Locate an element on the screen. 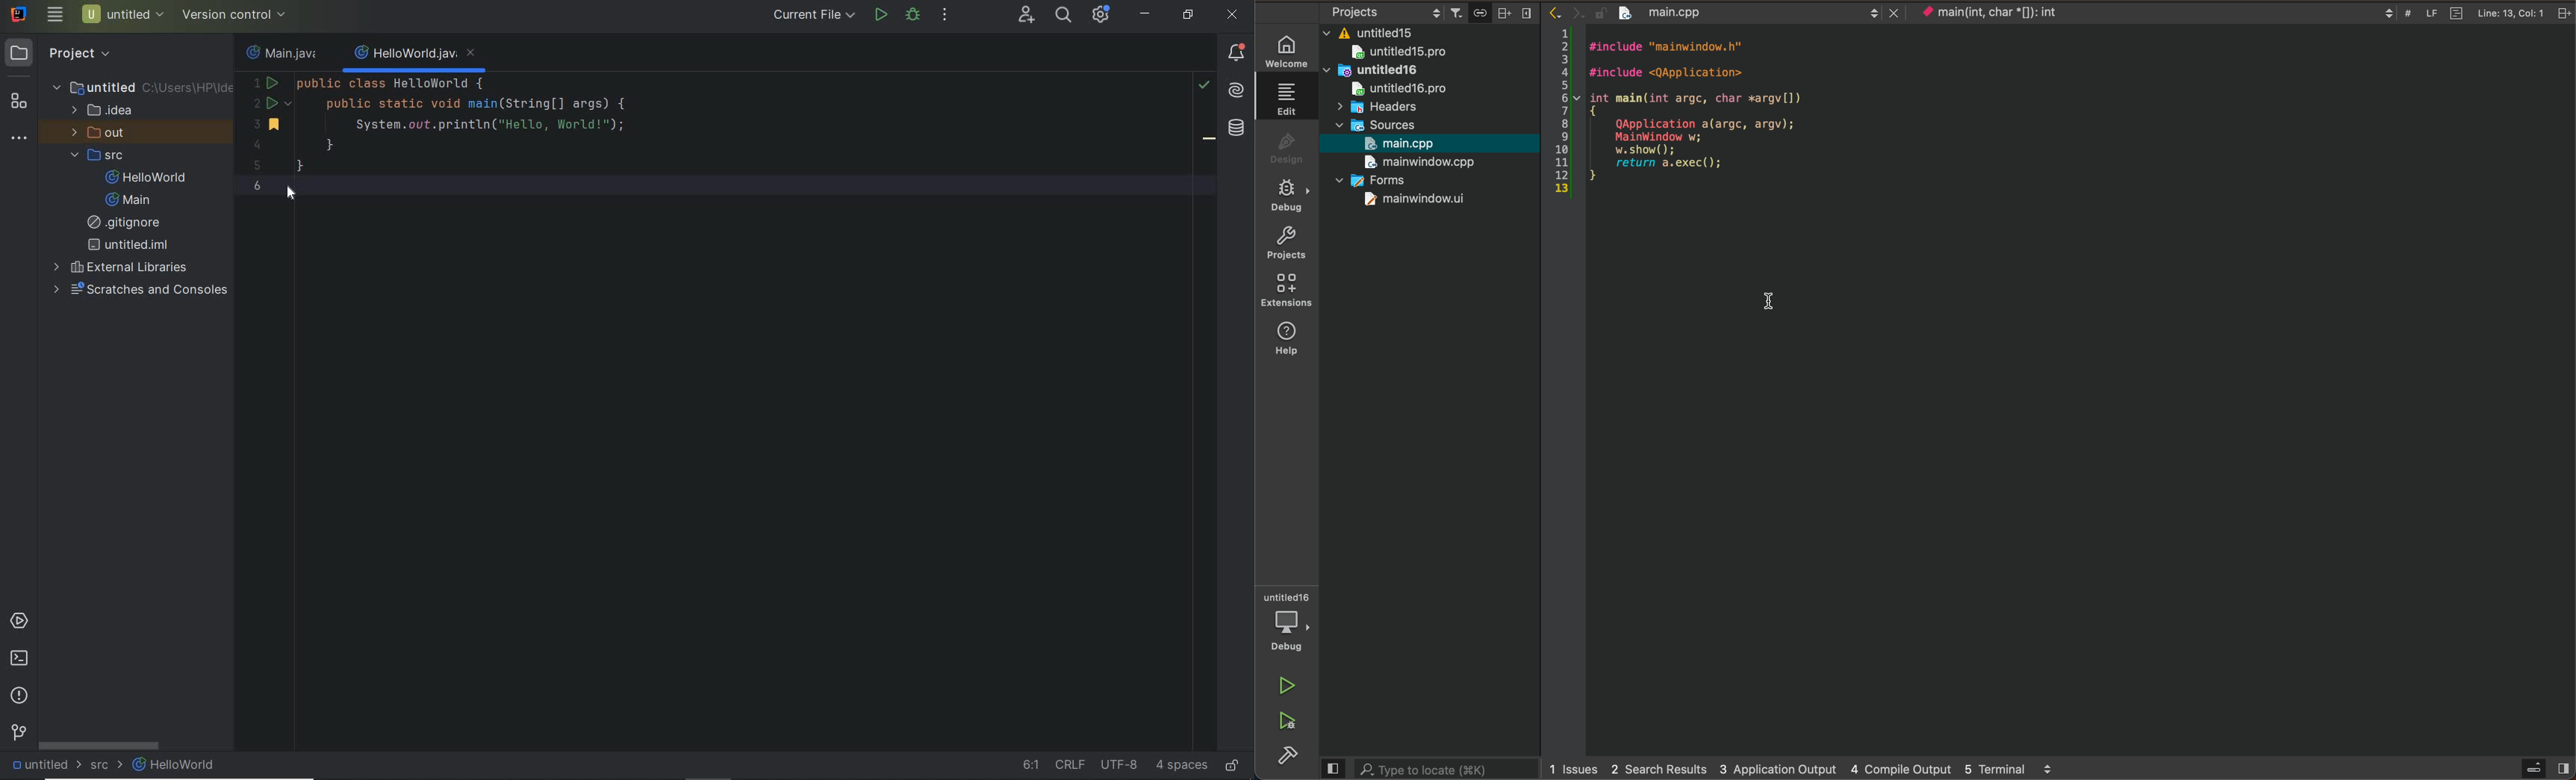 Image resolution: width=2576 pixels, height=784 pixels. IDE and Project Settings is located at coordinates (1099, 14).